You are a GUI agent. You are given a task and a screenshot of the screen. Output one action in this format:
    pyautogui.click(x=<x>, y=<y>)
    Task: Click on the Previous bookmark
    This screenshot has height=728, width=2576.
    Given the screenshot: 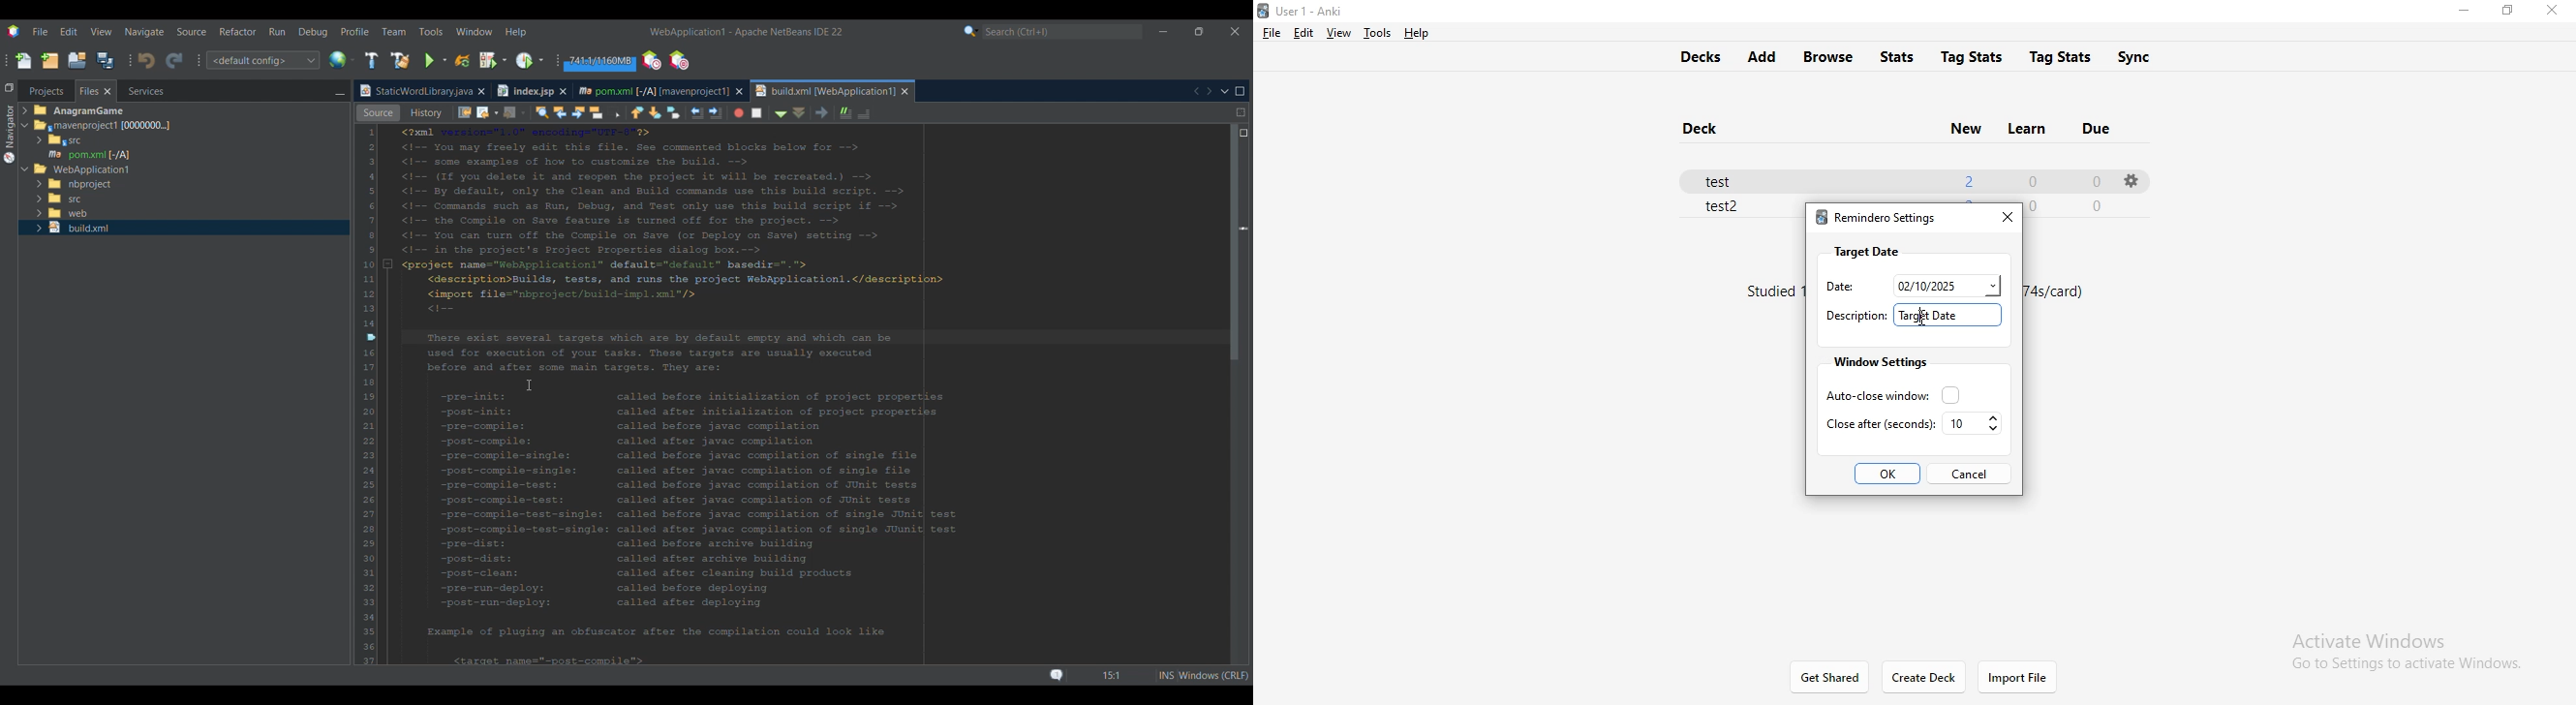 What is the action you would take?
    pyautogui.click(x=755, y=110)
    